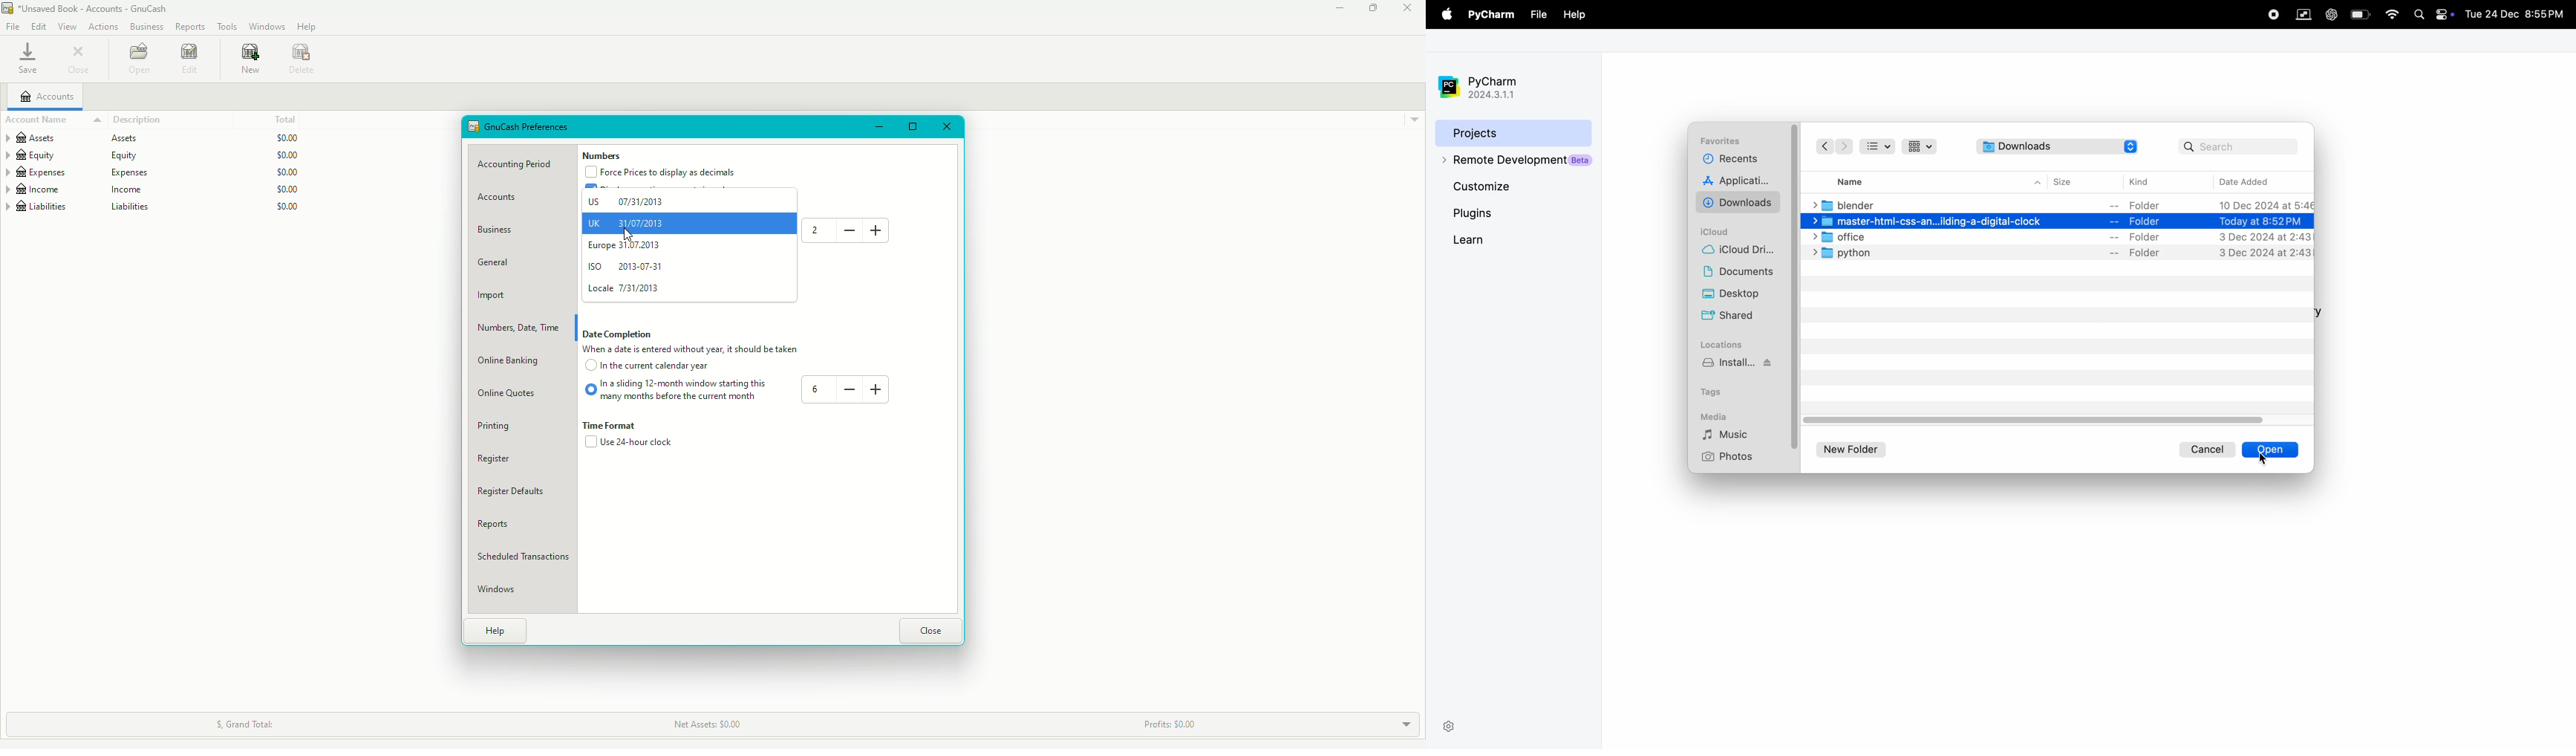  What do you see at coordinates (622, 334) in the screenshot?
I see `Date Completion` at bounding box center [622, 334].